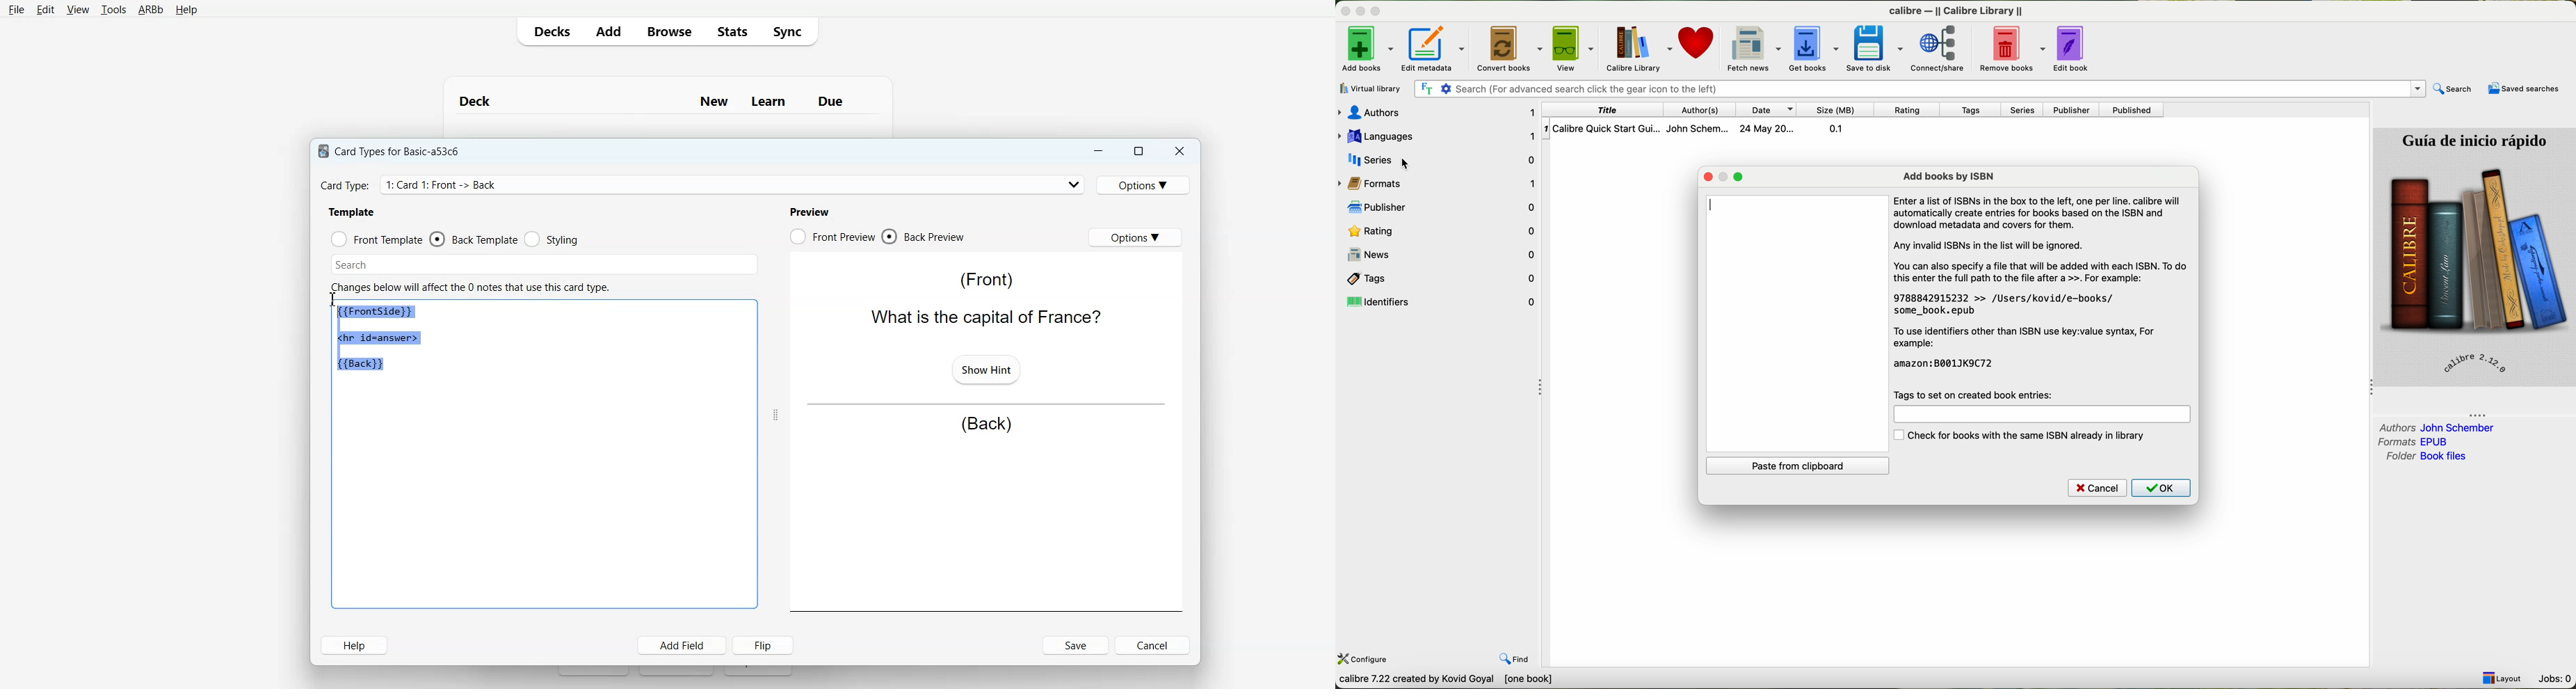 This screenshot has width=2576, height=700. I want to click on Add Field, so click(682, 645).